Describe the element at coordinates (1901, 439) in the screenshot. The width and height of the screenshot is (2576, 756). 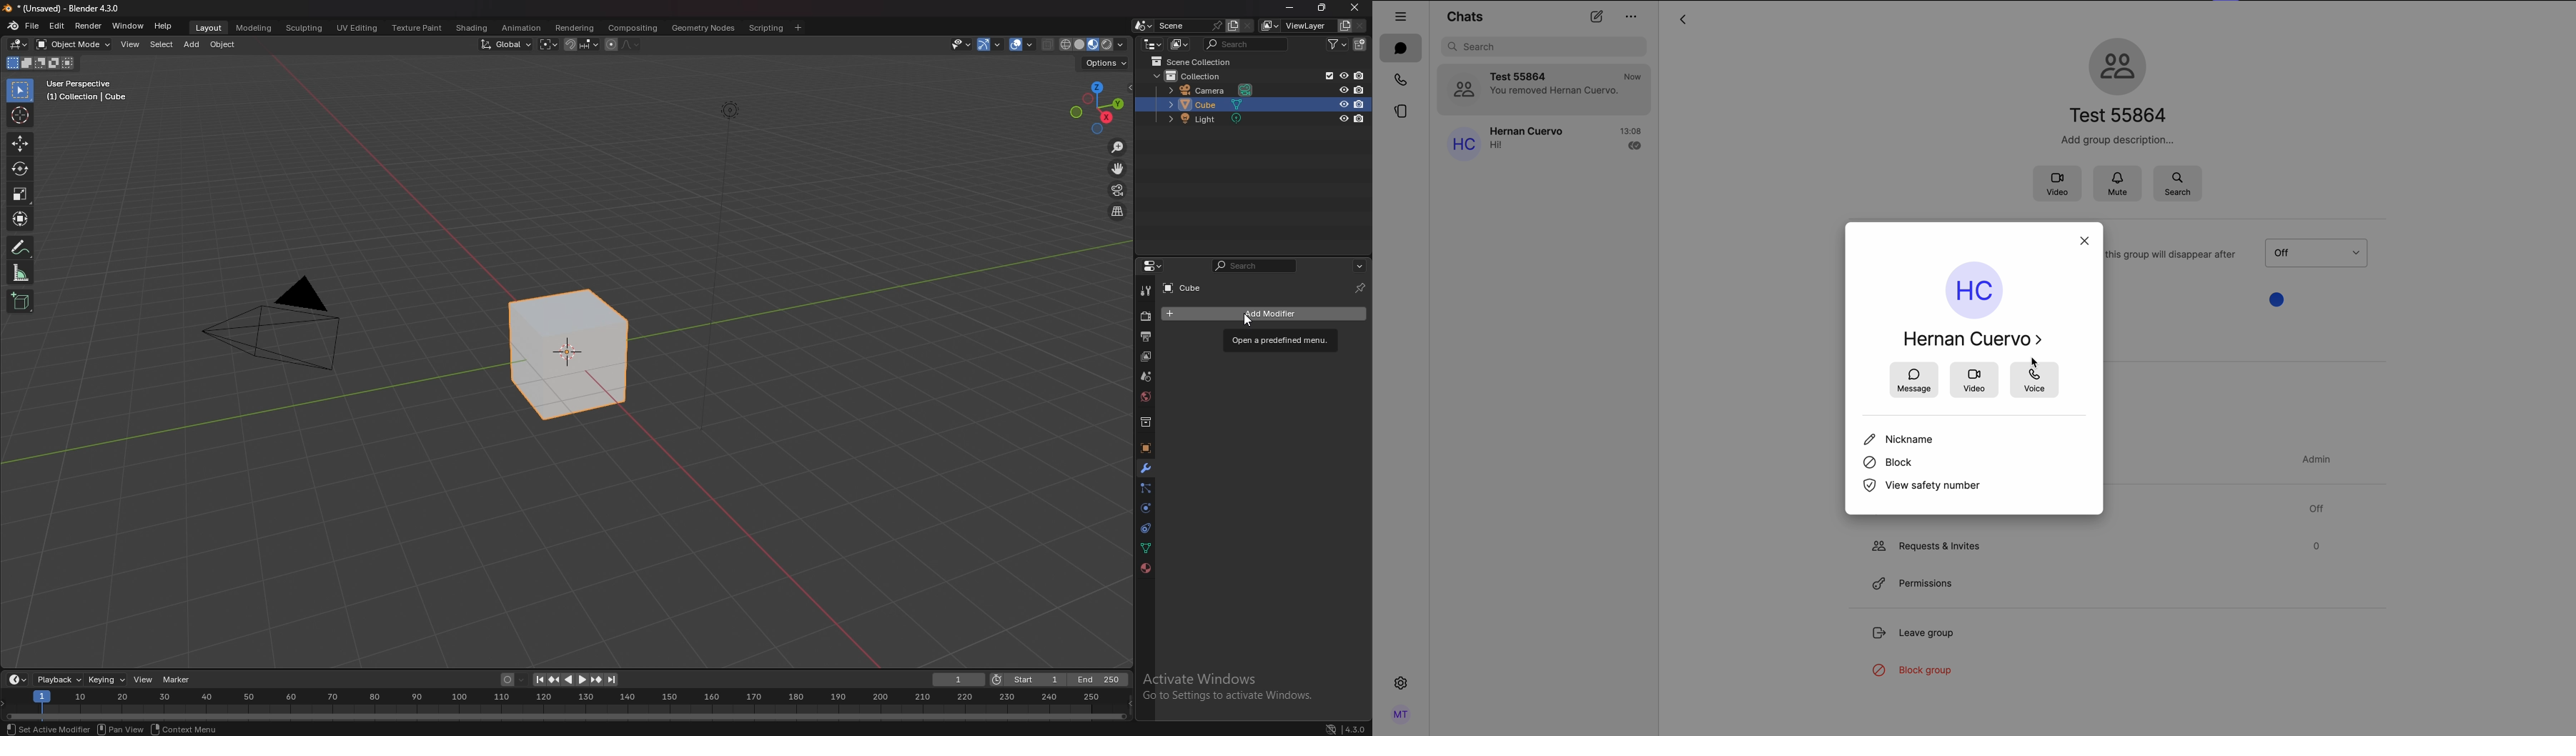
I see `nickname` at that location.